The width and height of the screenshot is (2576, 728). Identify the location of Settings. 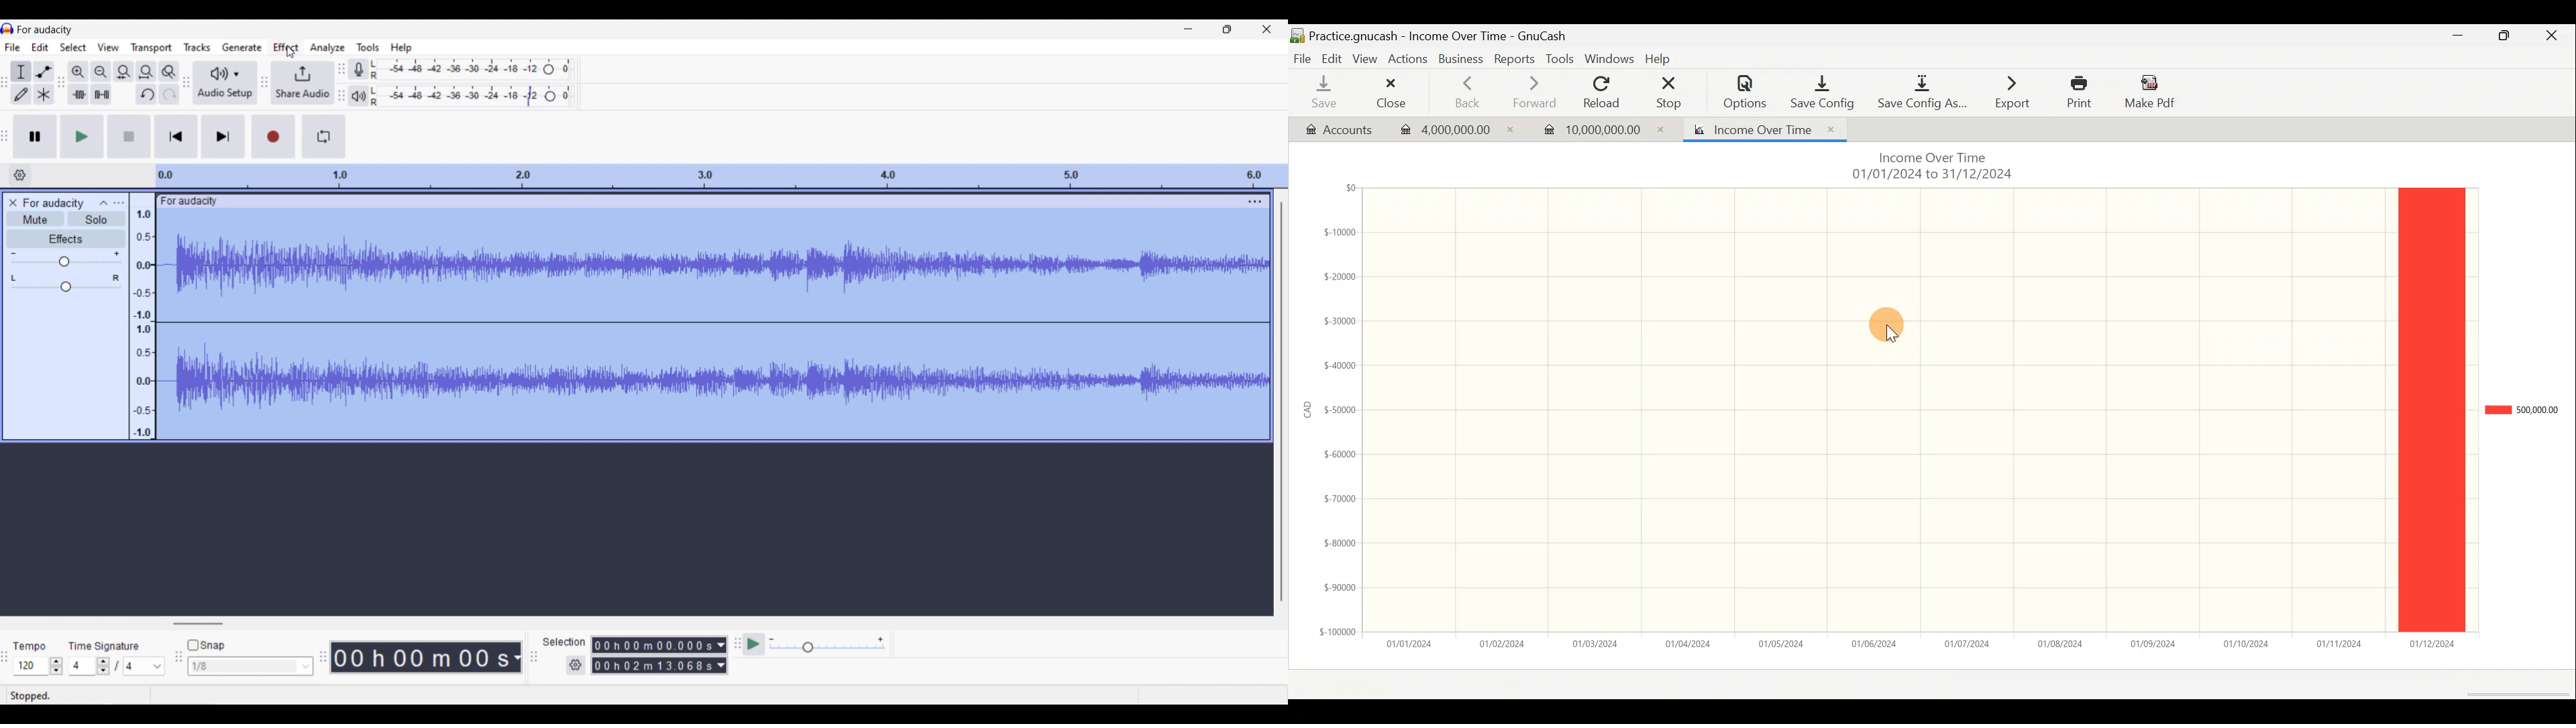
(576, 665).